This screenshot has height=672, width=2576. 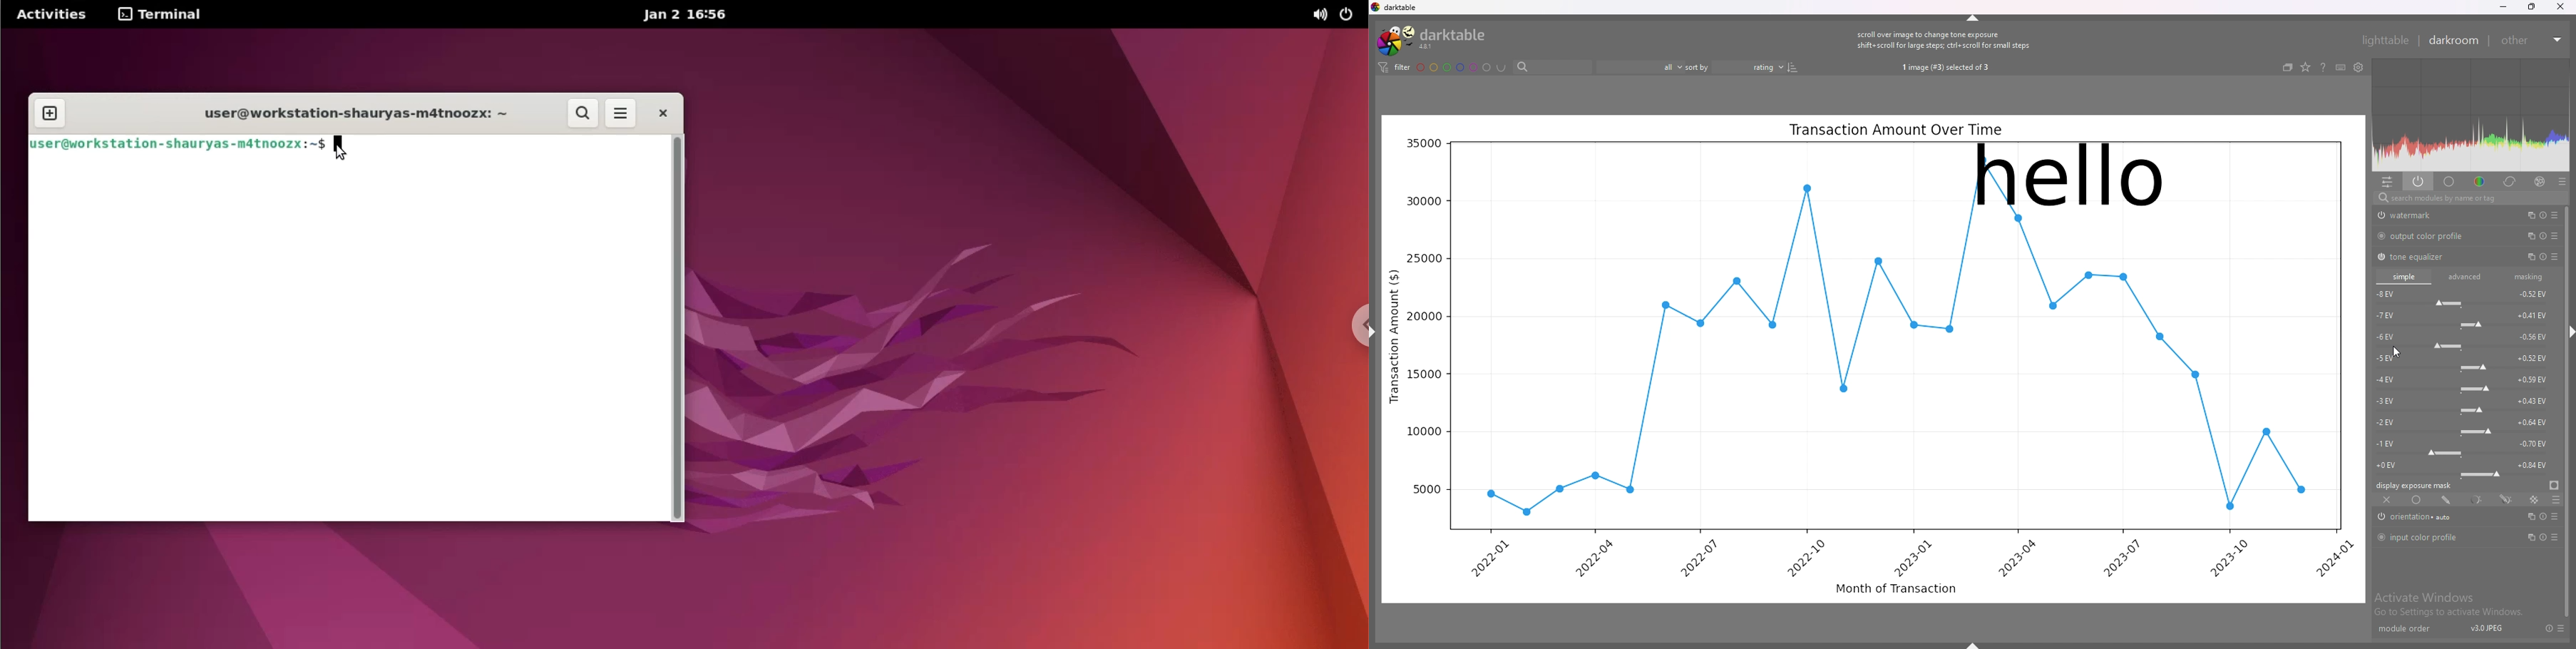 What do you see at coordinates (2503, 7) in the screenshot?
I see `minimize` at bounding box center [2503, 7].